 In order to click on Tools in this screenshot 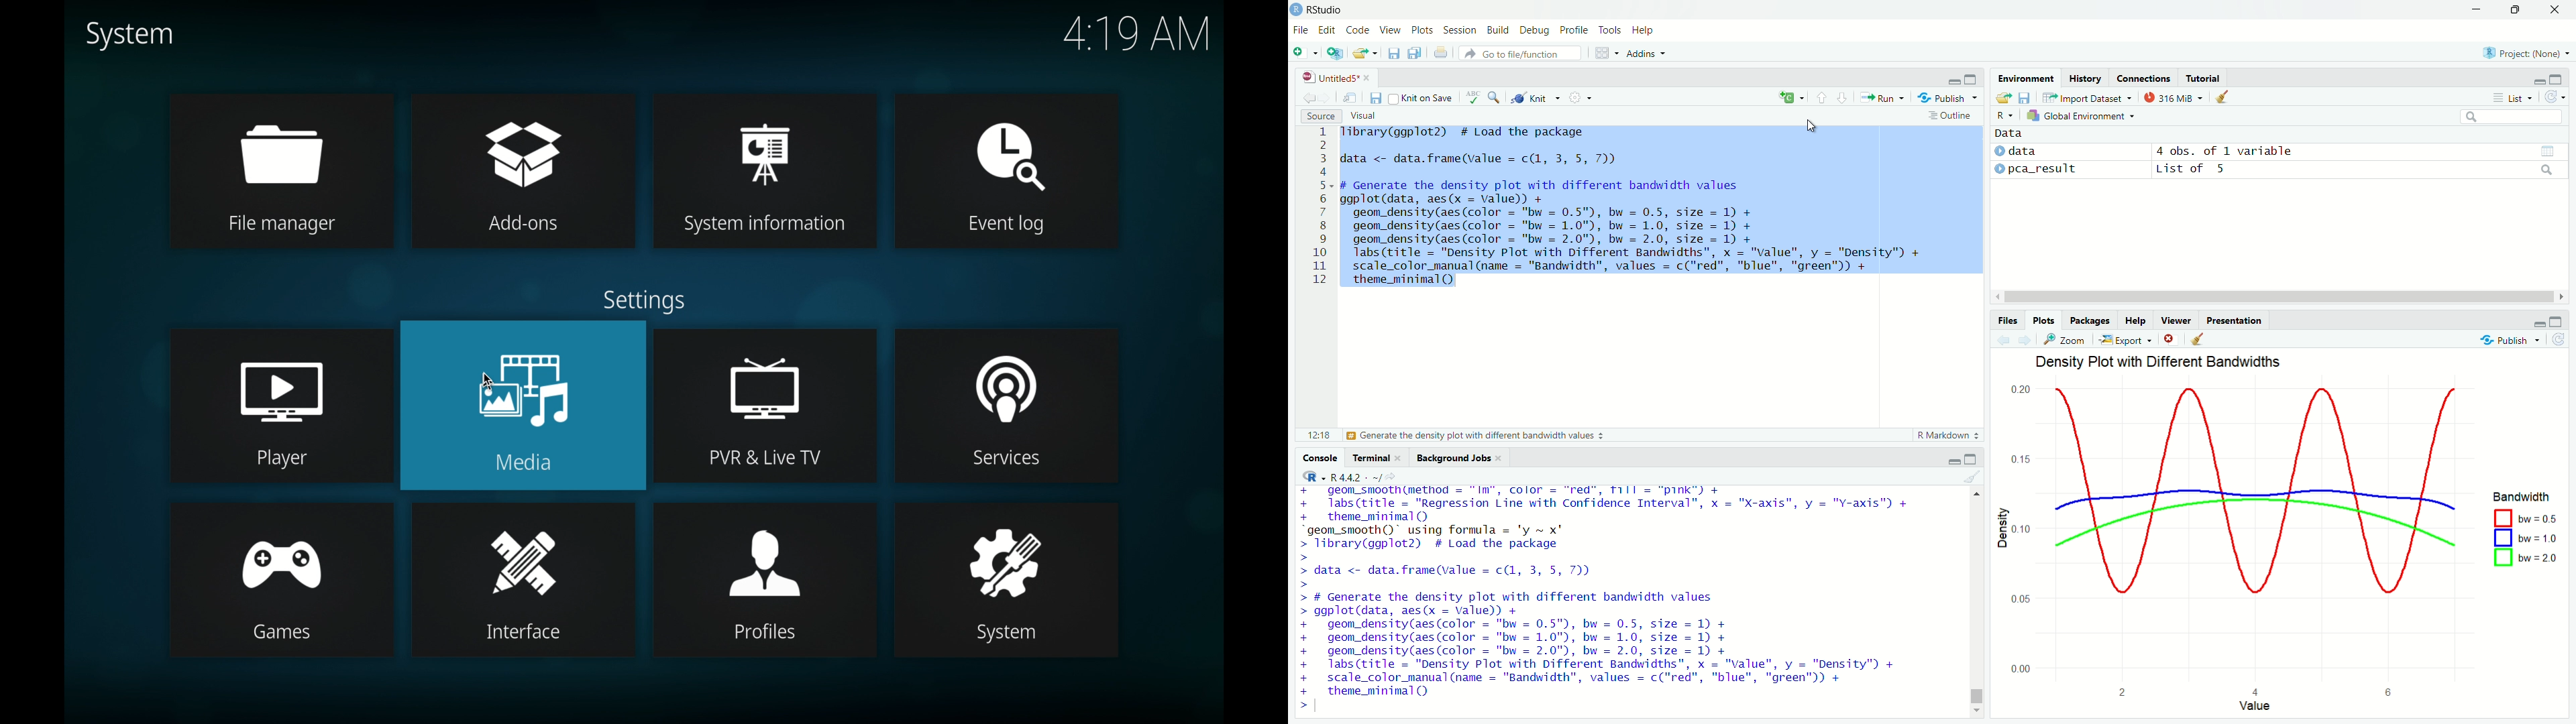, I will do `click(1610, 29)`.